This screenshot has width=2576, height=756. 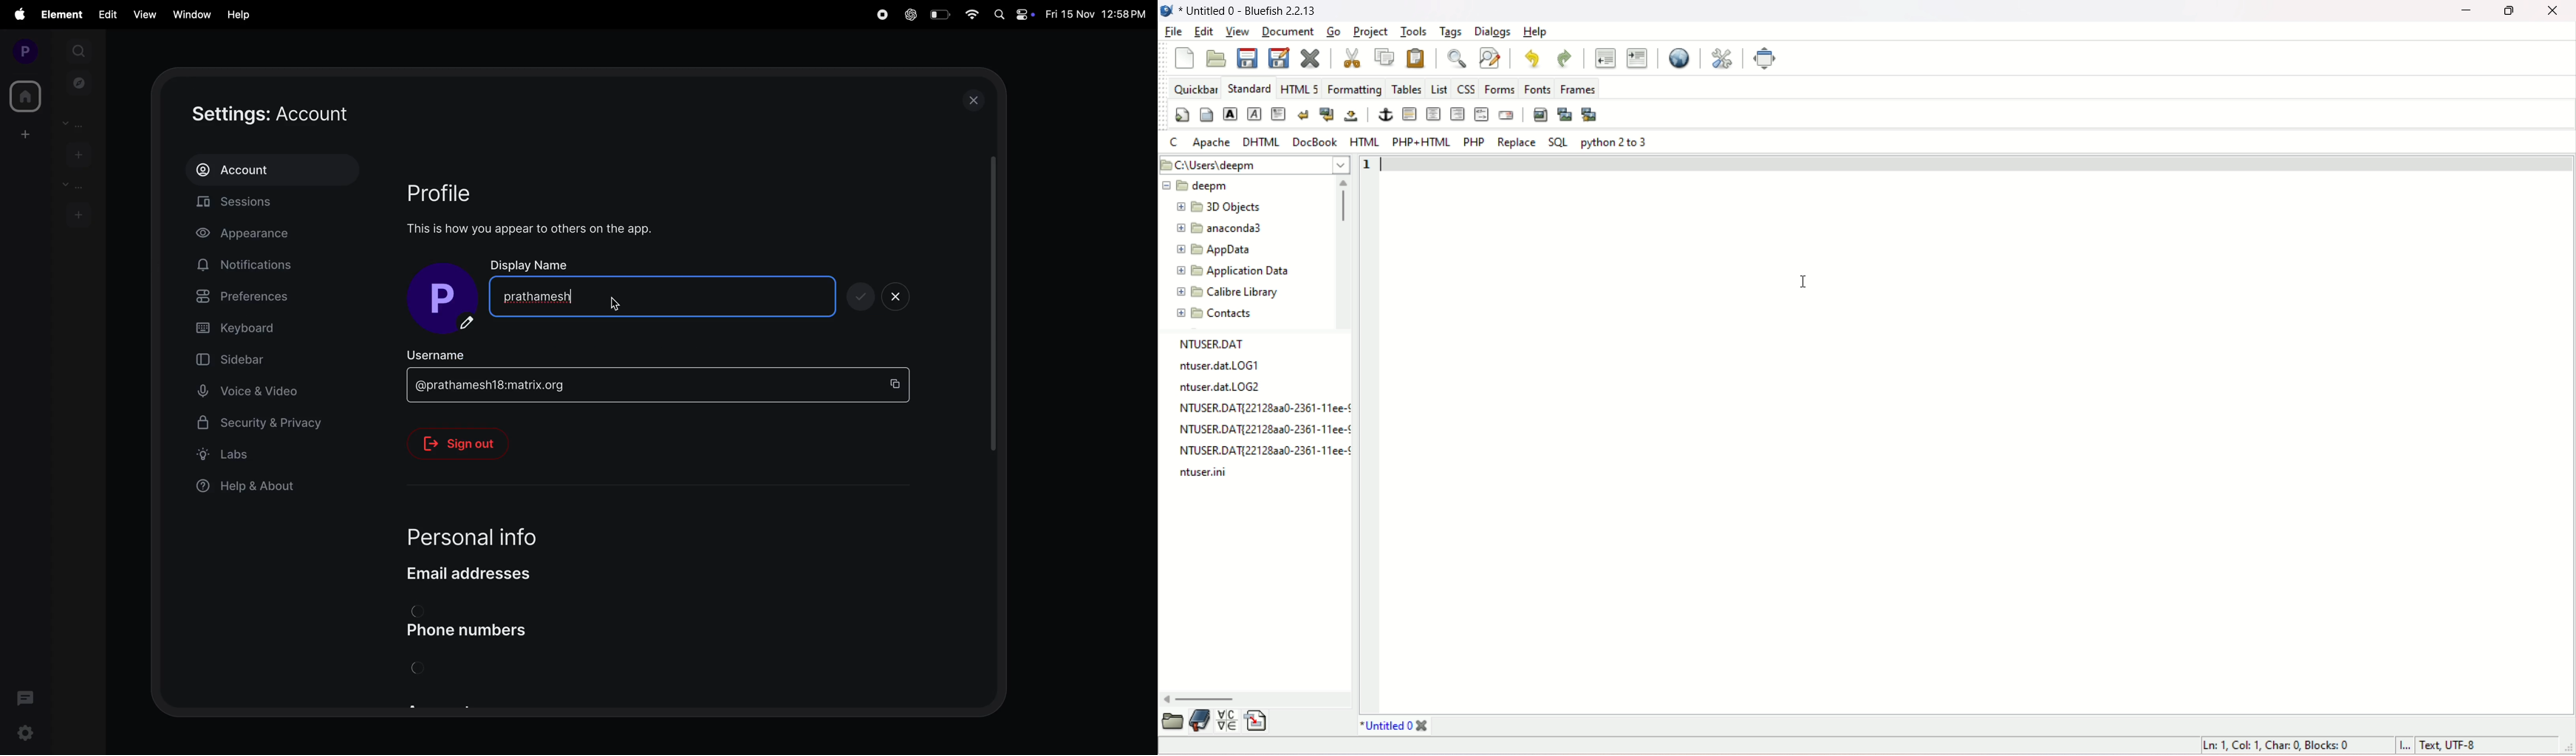 What do you see at coordinates (1385, 725) in the screenshot?
I see `document name` at bounding box center [1385, 725].